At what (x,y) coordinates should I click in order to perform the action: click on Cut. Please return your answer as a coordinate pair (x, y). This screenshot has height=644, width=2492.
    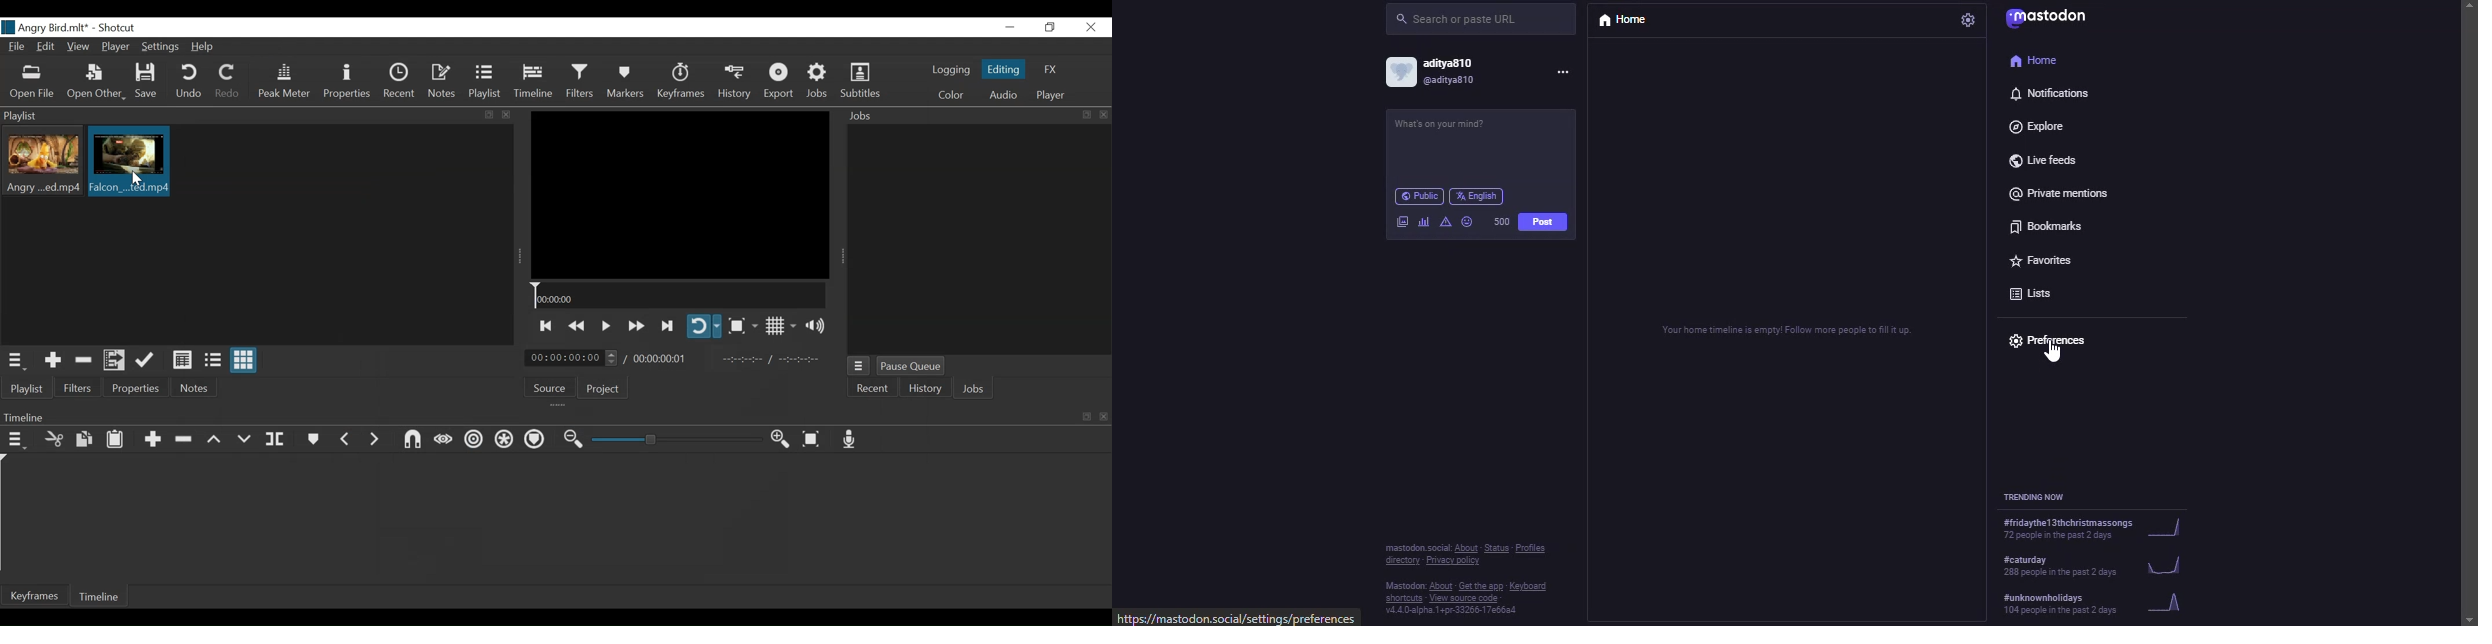
    Looking at the image, I should click on (54, 440).